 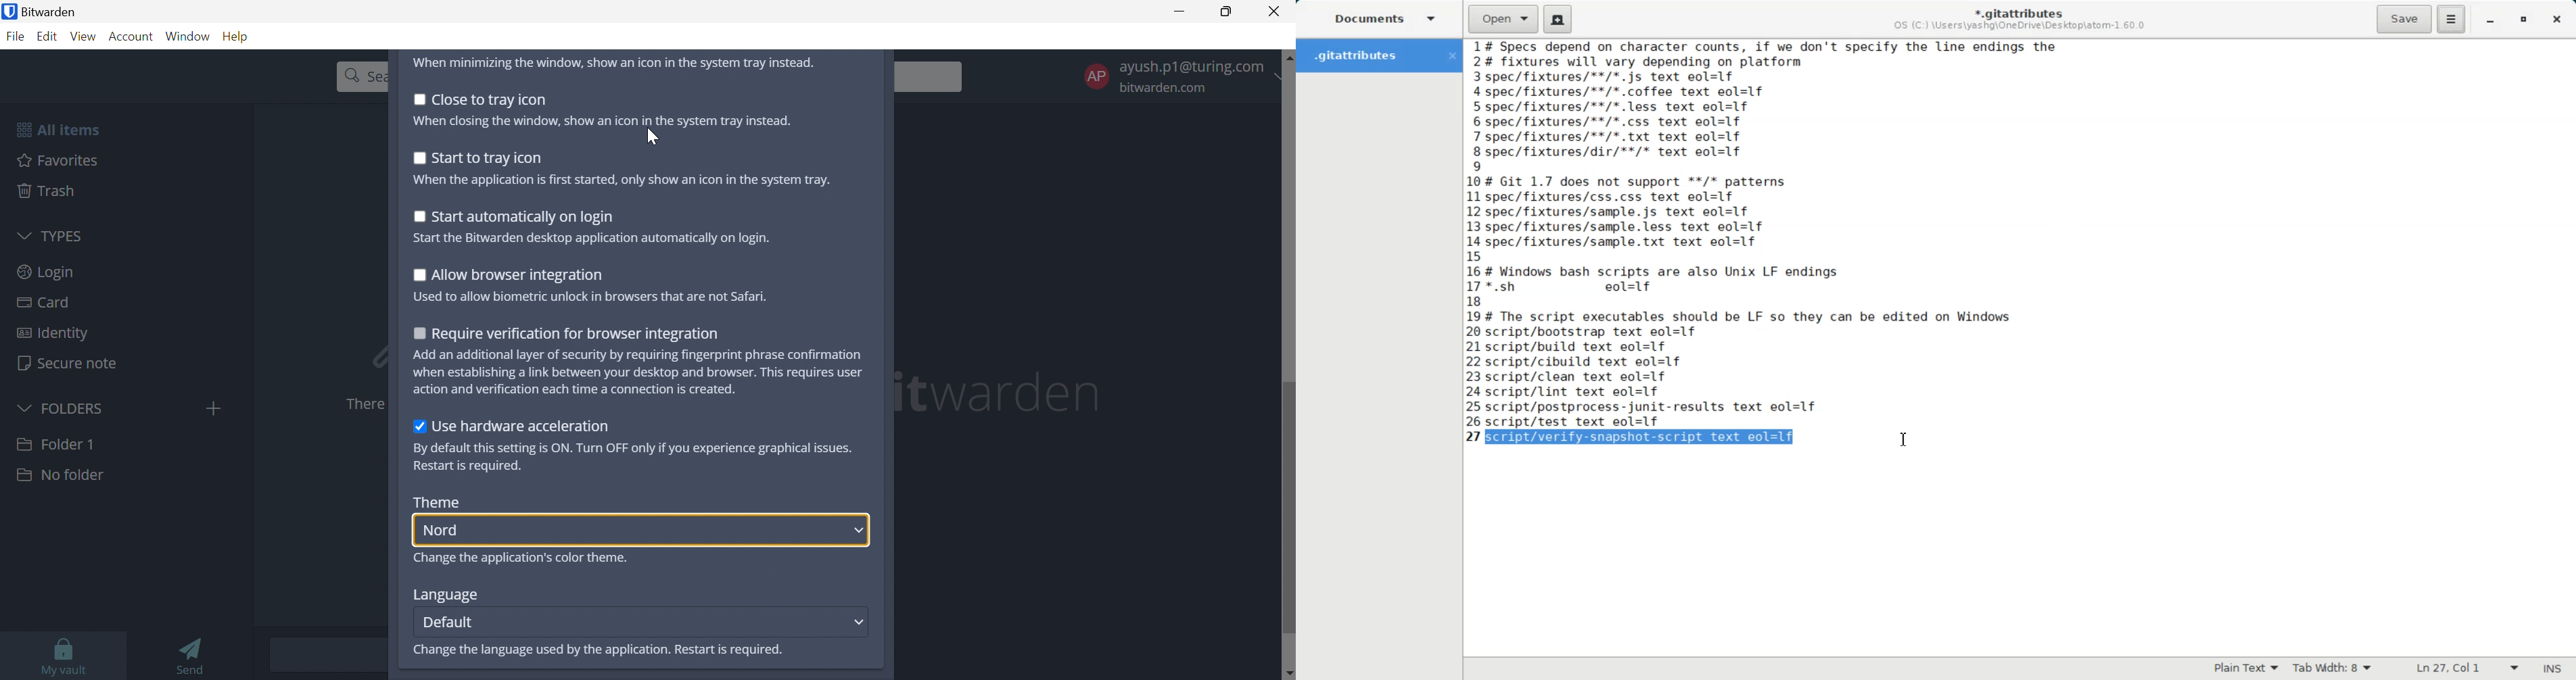 What do you see at coordinates (640, 355) in the screenshot?
I see `Add an additional layer of security by requiring fingerprint phrase confirmation` at bounding box center [640, 355].